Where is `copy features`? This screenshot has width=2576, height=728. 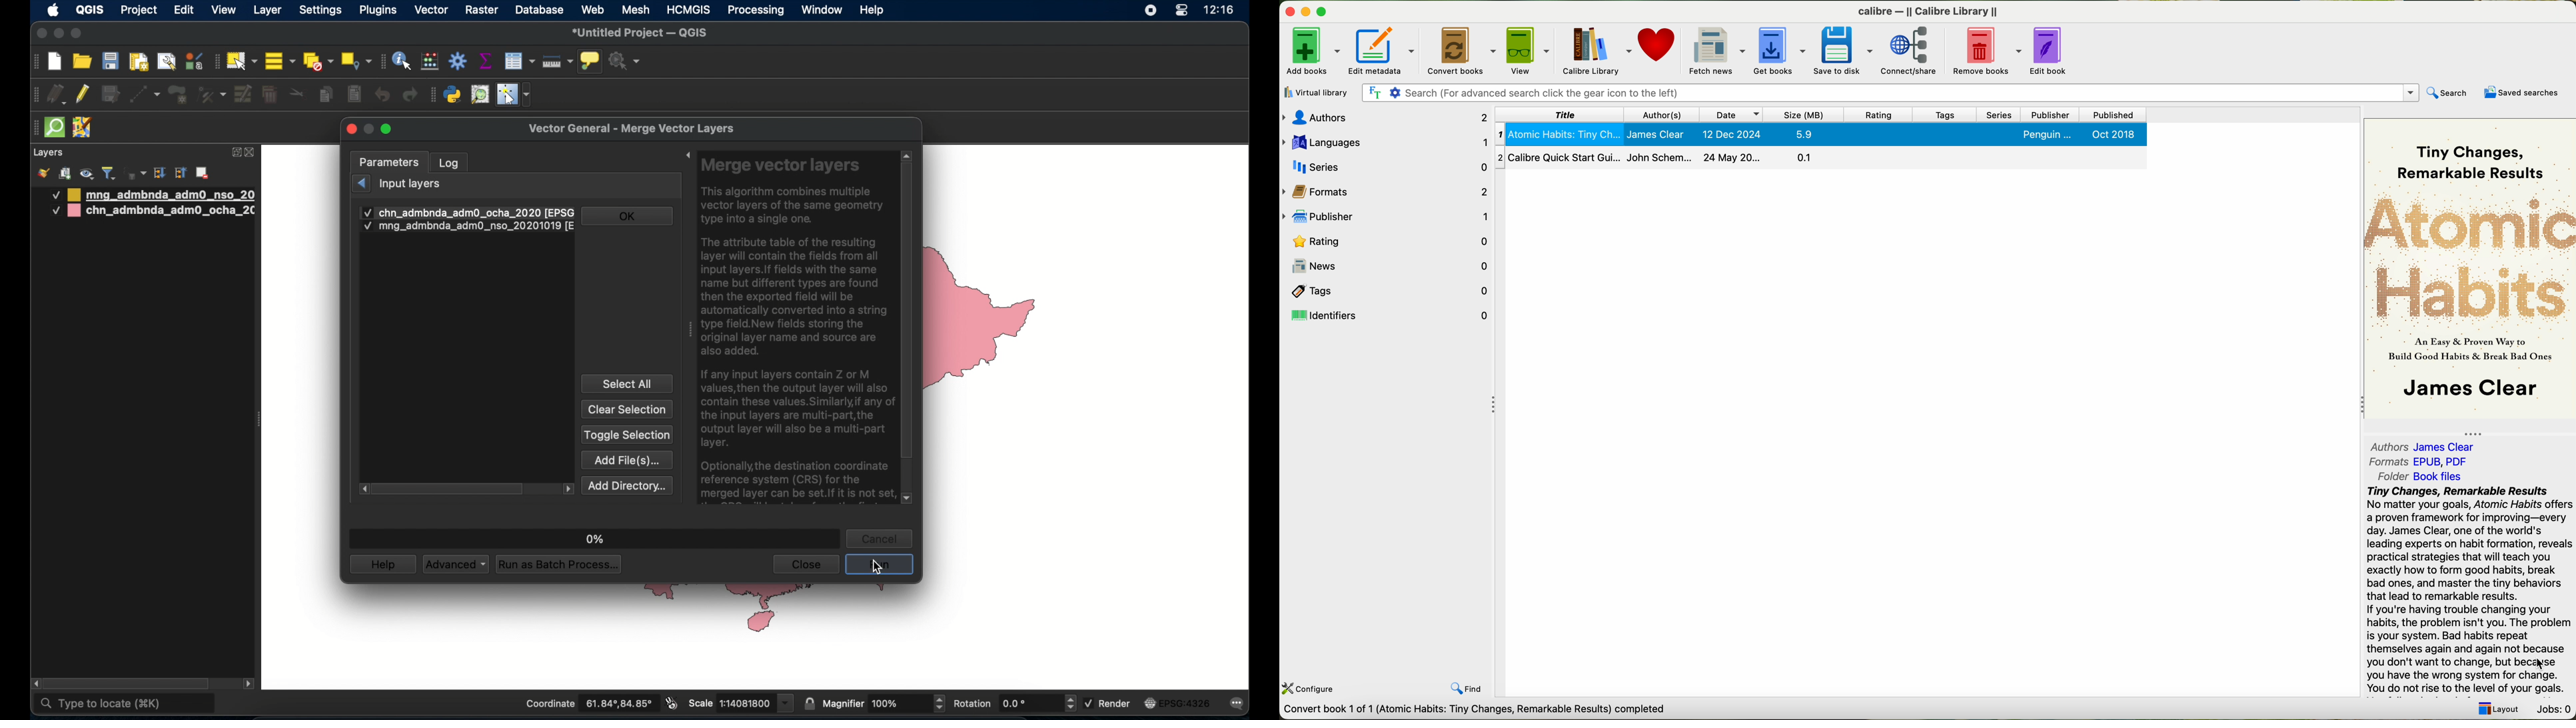
copy features is located at coordinates (326, 96).